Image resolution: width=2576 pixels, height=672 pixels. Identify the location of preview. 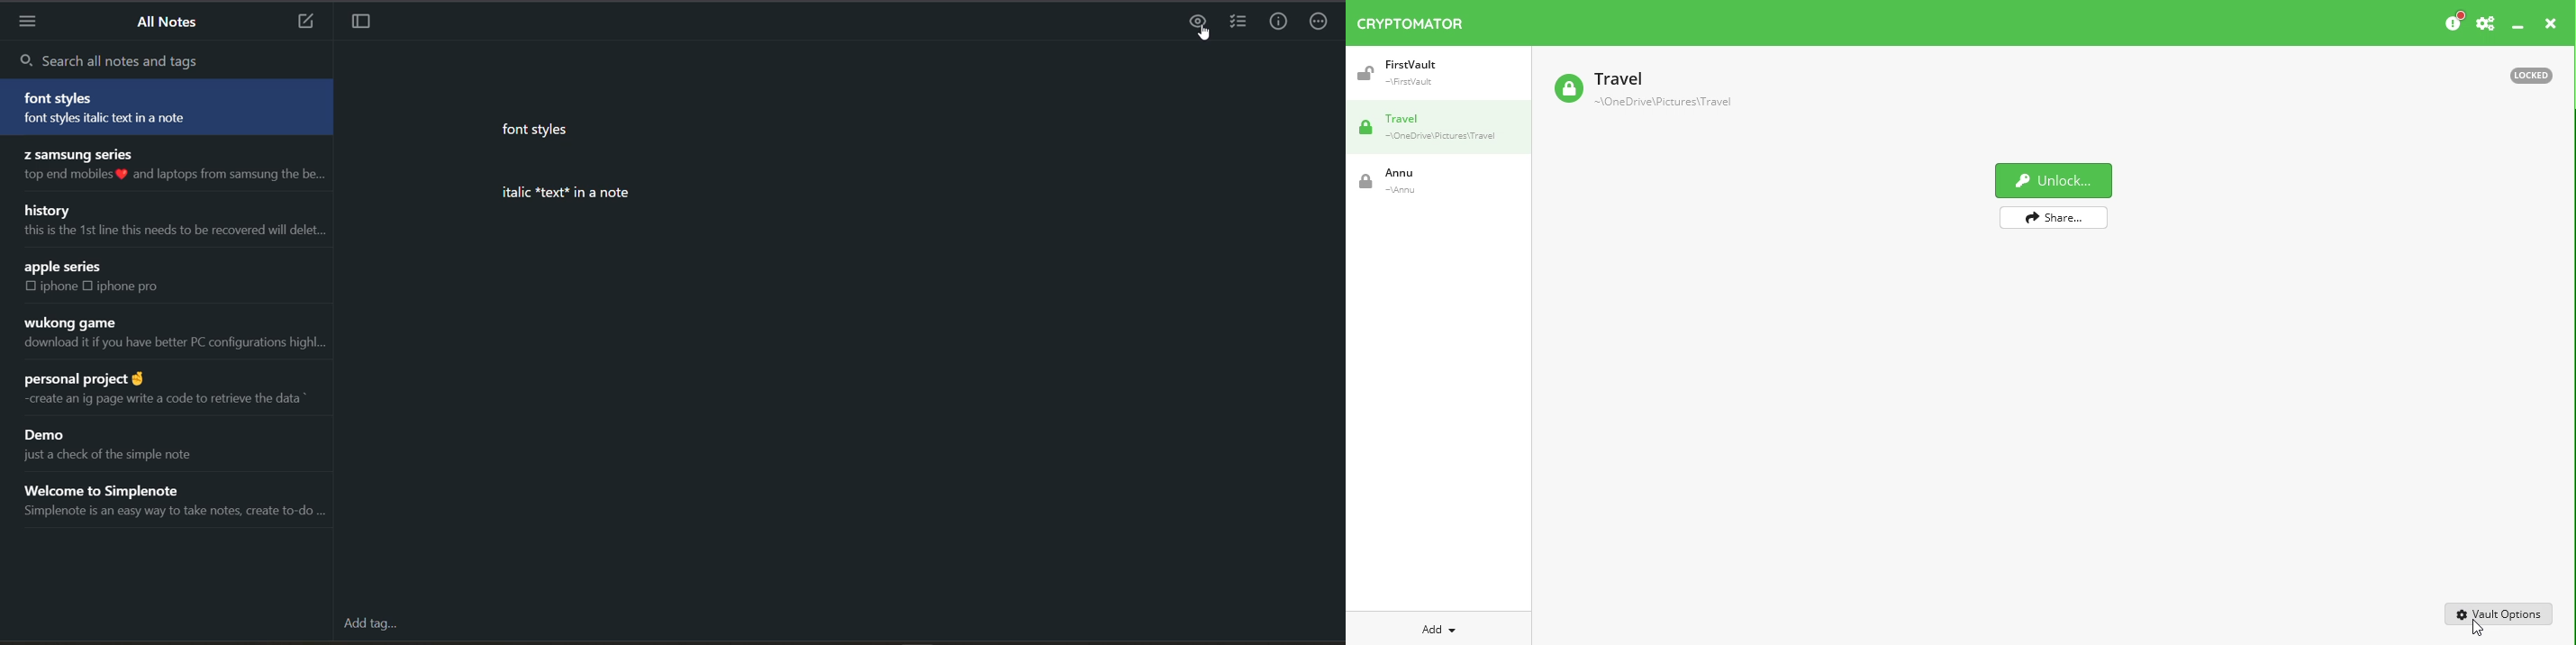
(1199, 21).